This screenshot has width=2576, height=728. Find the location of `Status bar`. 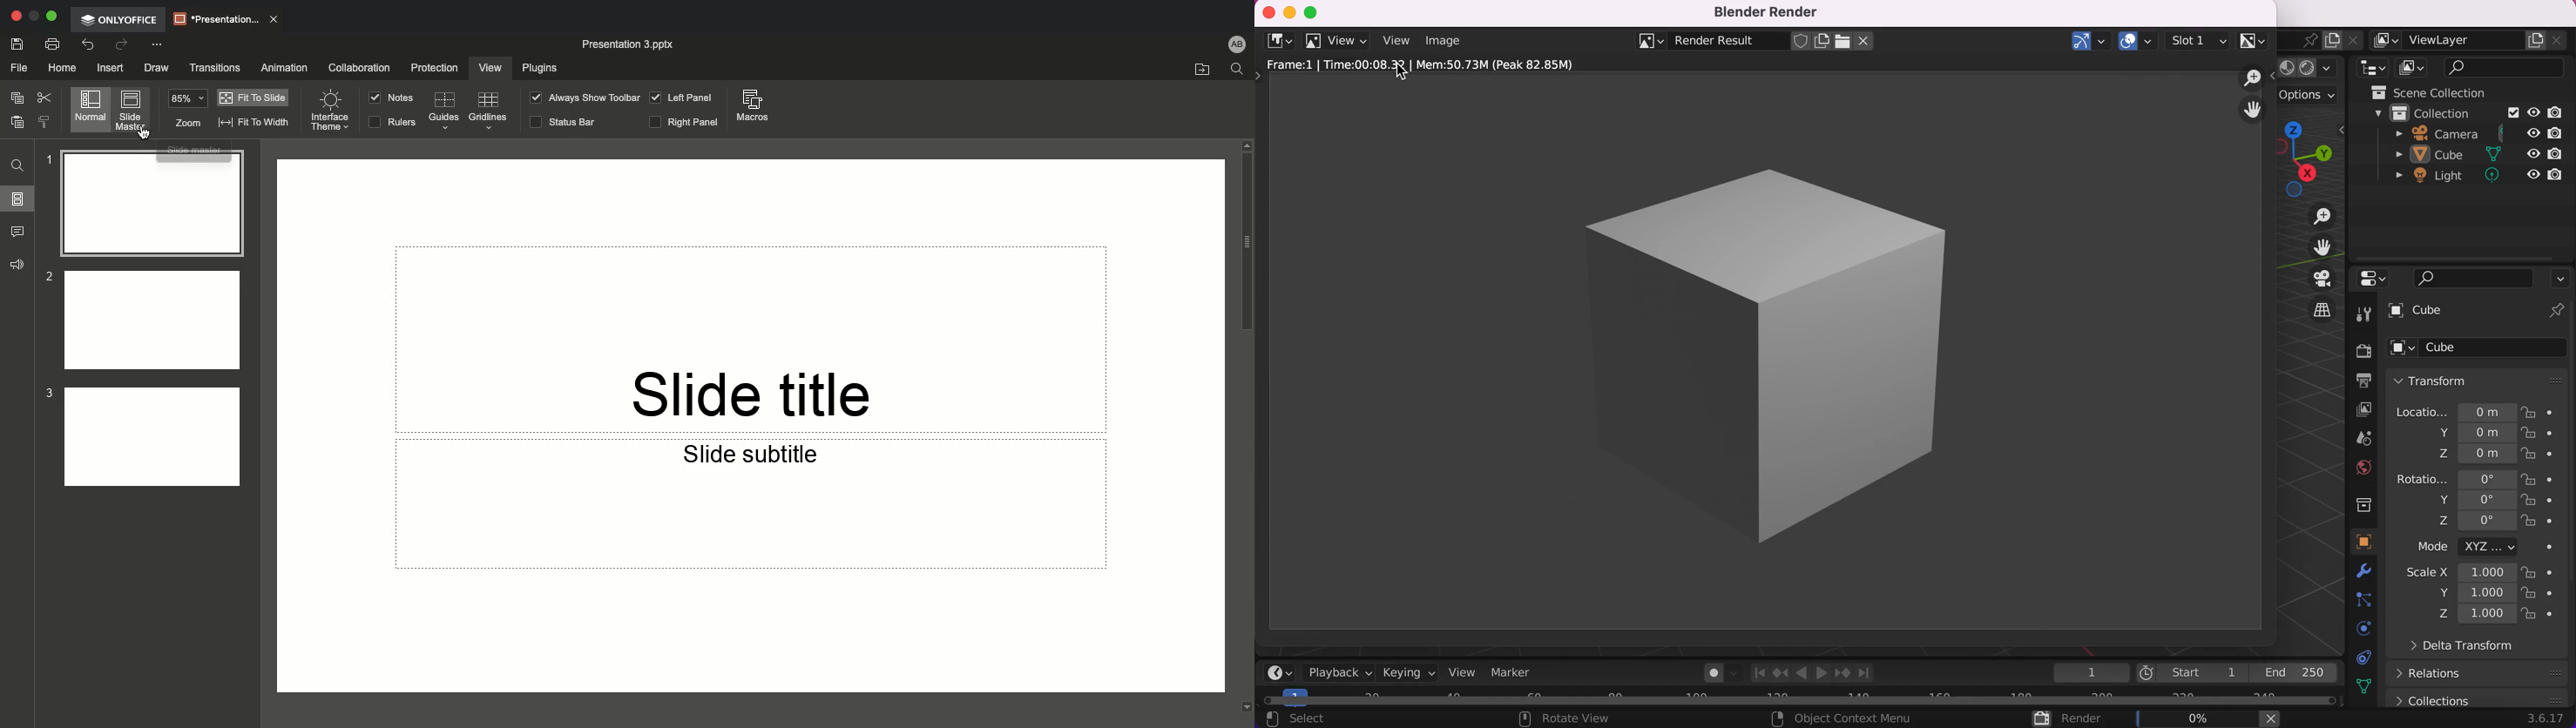

Status bar is located at coordinates (564, 123).